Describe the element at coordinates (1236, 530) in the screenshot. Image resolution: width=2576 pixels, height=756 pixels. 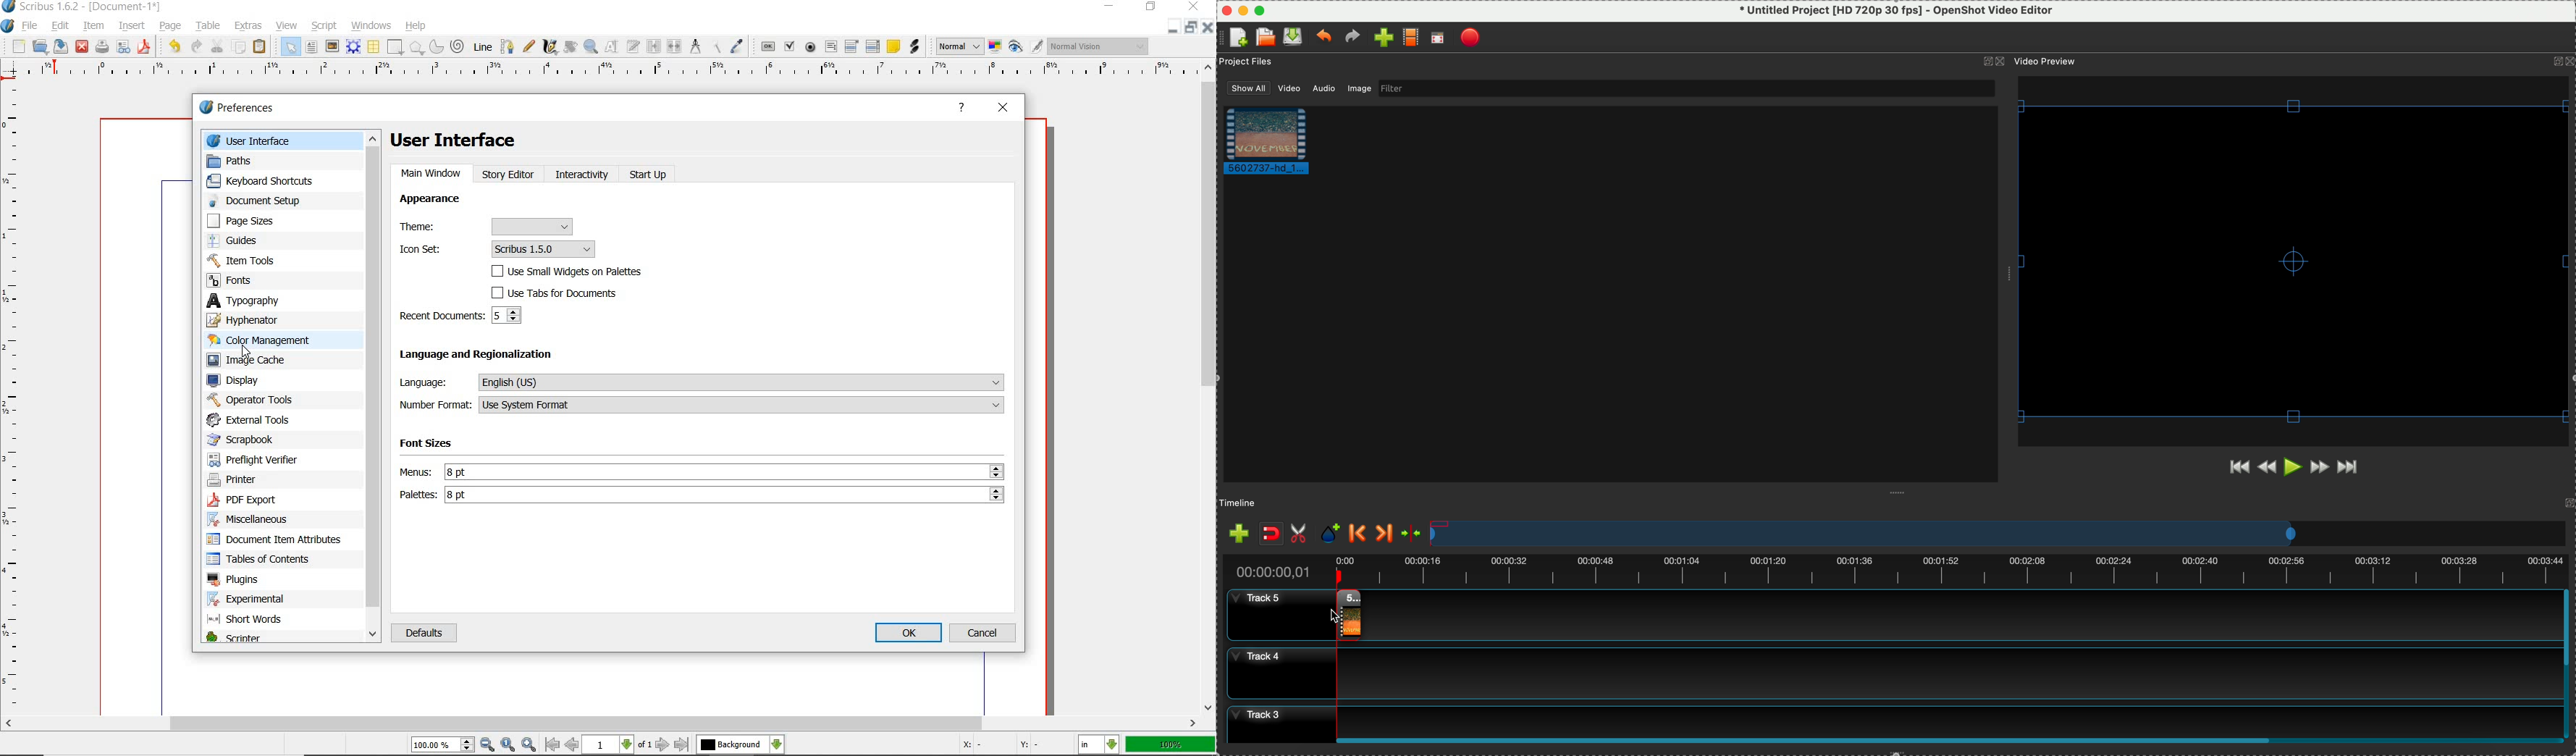
I see `import files` at that location.